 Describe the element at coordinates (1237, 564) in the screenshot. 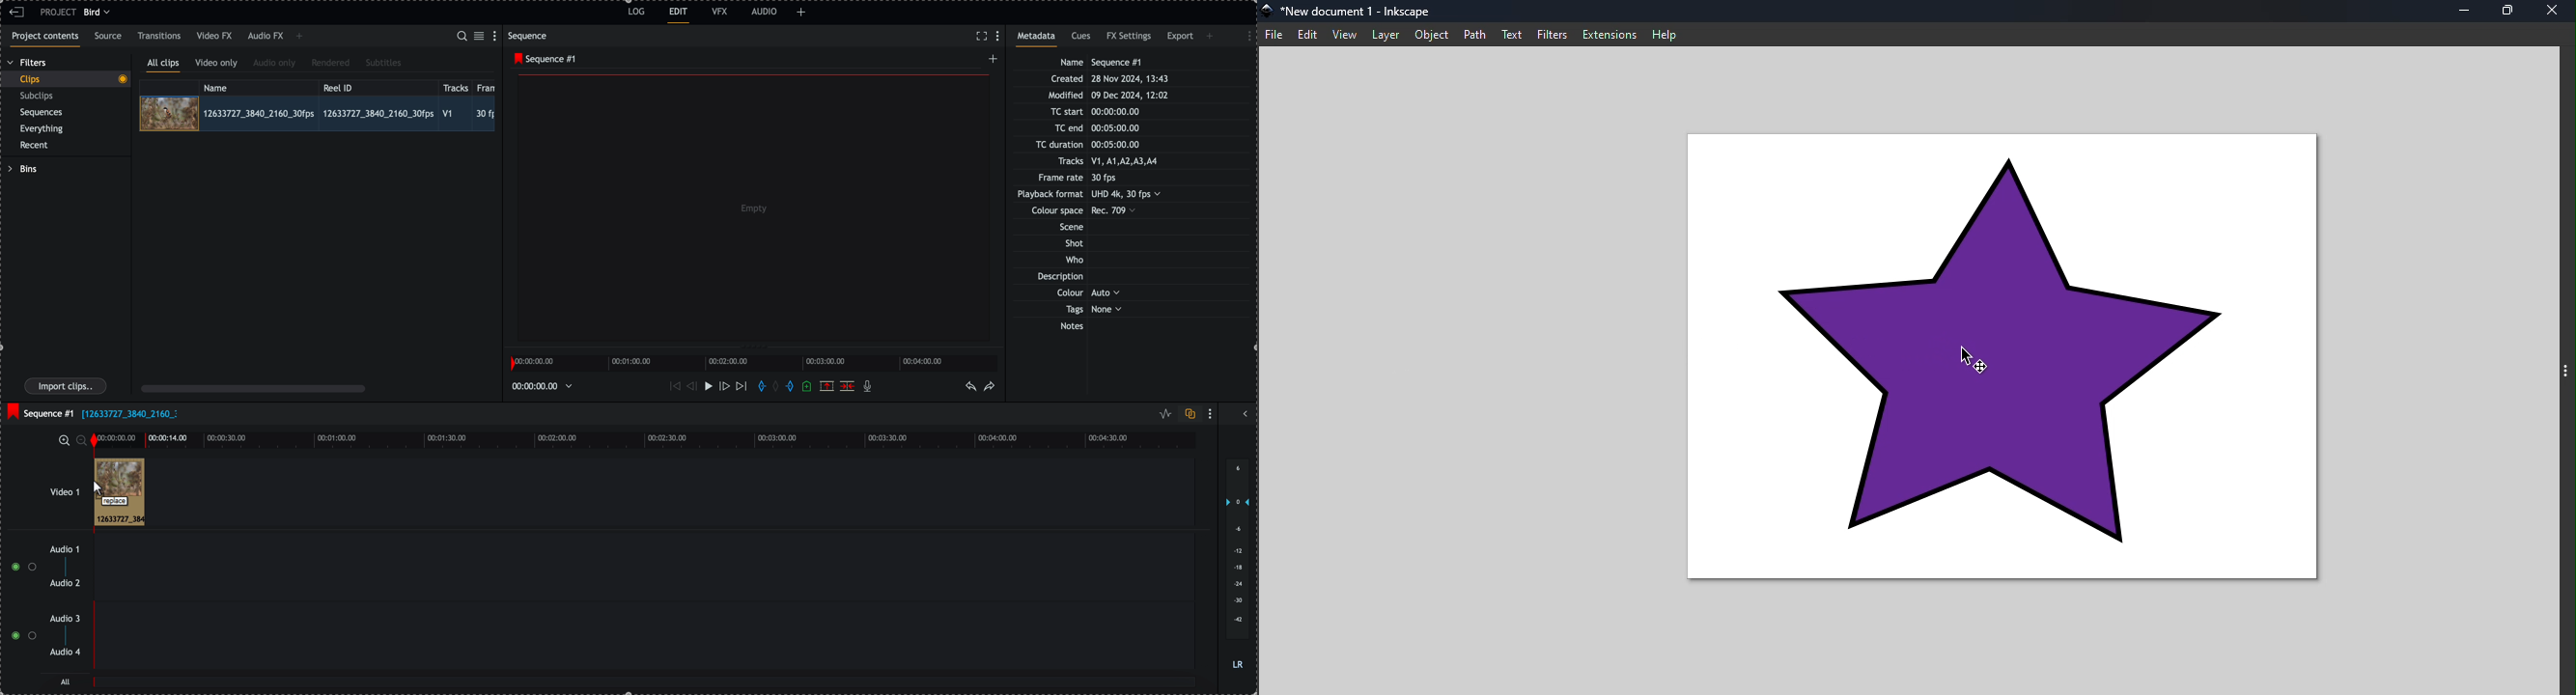

I see `audio output level (d/B)` at that location.